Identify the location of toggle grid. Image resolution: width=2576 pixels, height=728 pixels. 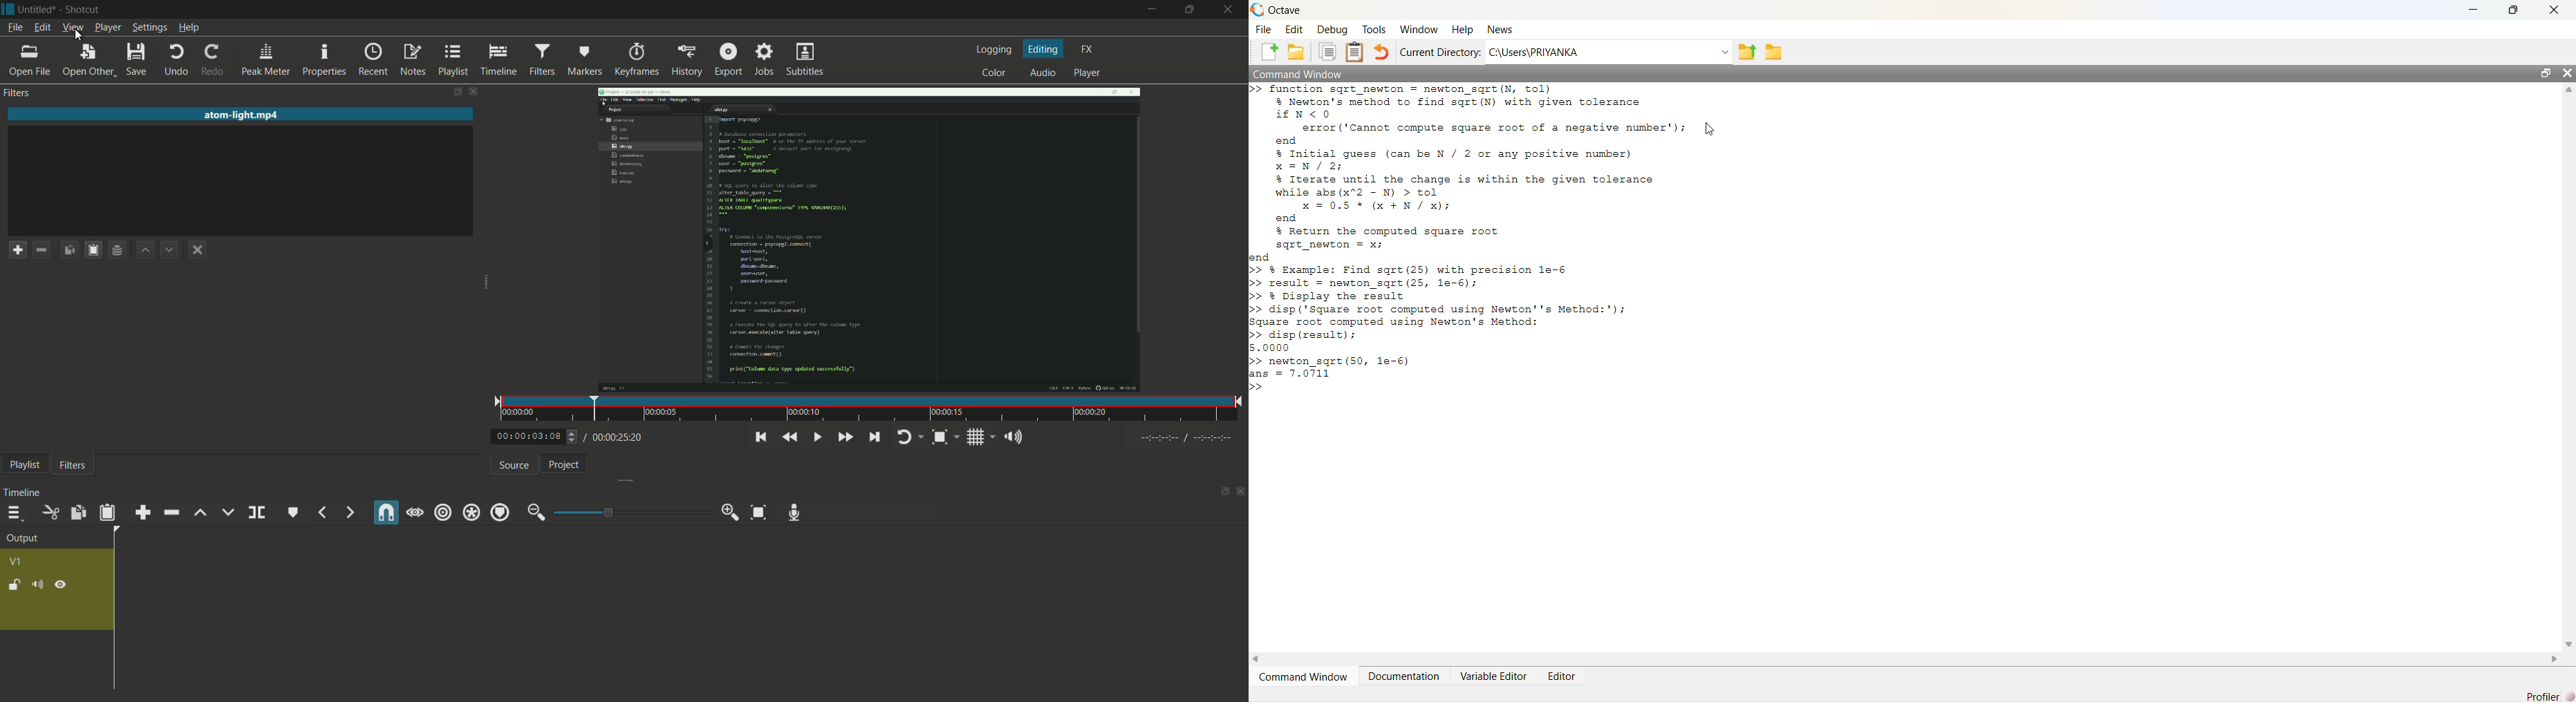
(975, 437).